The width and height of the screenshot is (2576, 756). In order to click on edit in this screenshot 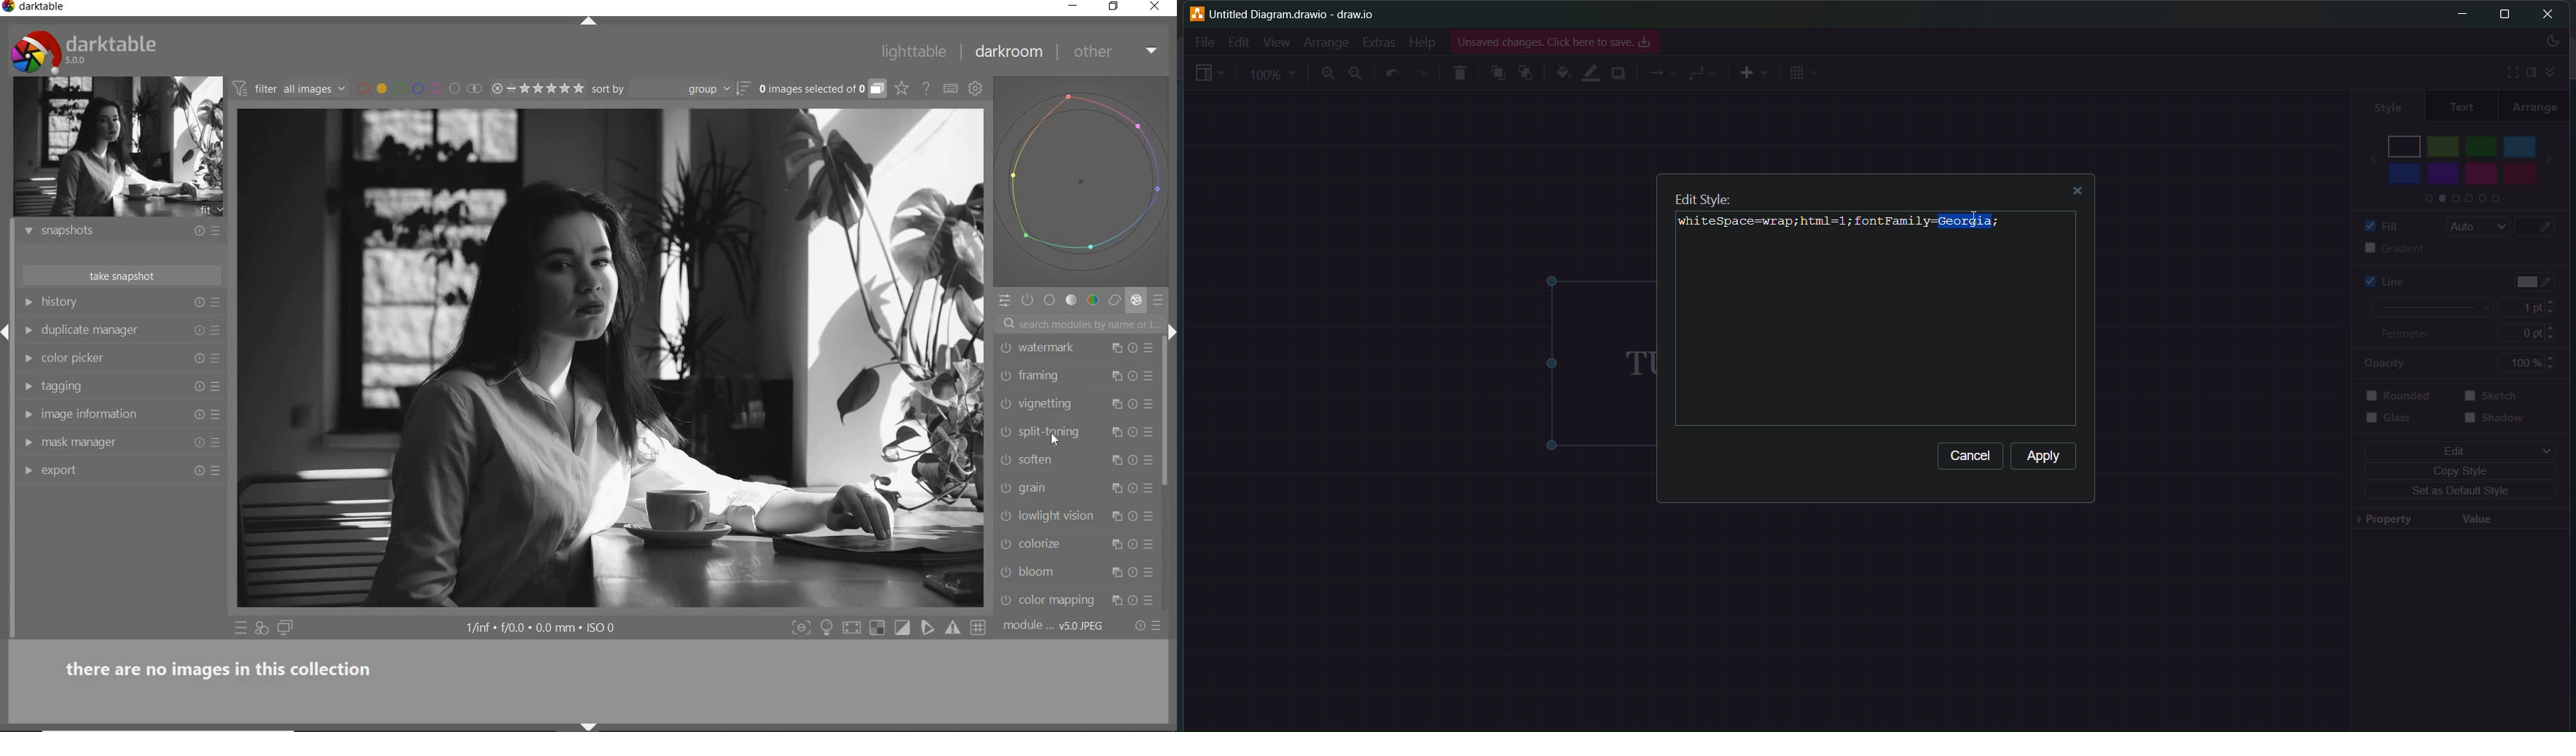, I will do `click(2456, 450)`.